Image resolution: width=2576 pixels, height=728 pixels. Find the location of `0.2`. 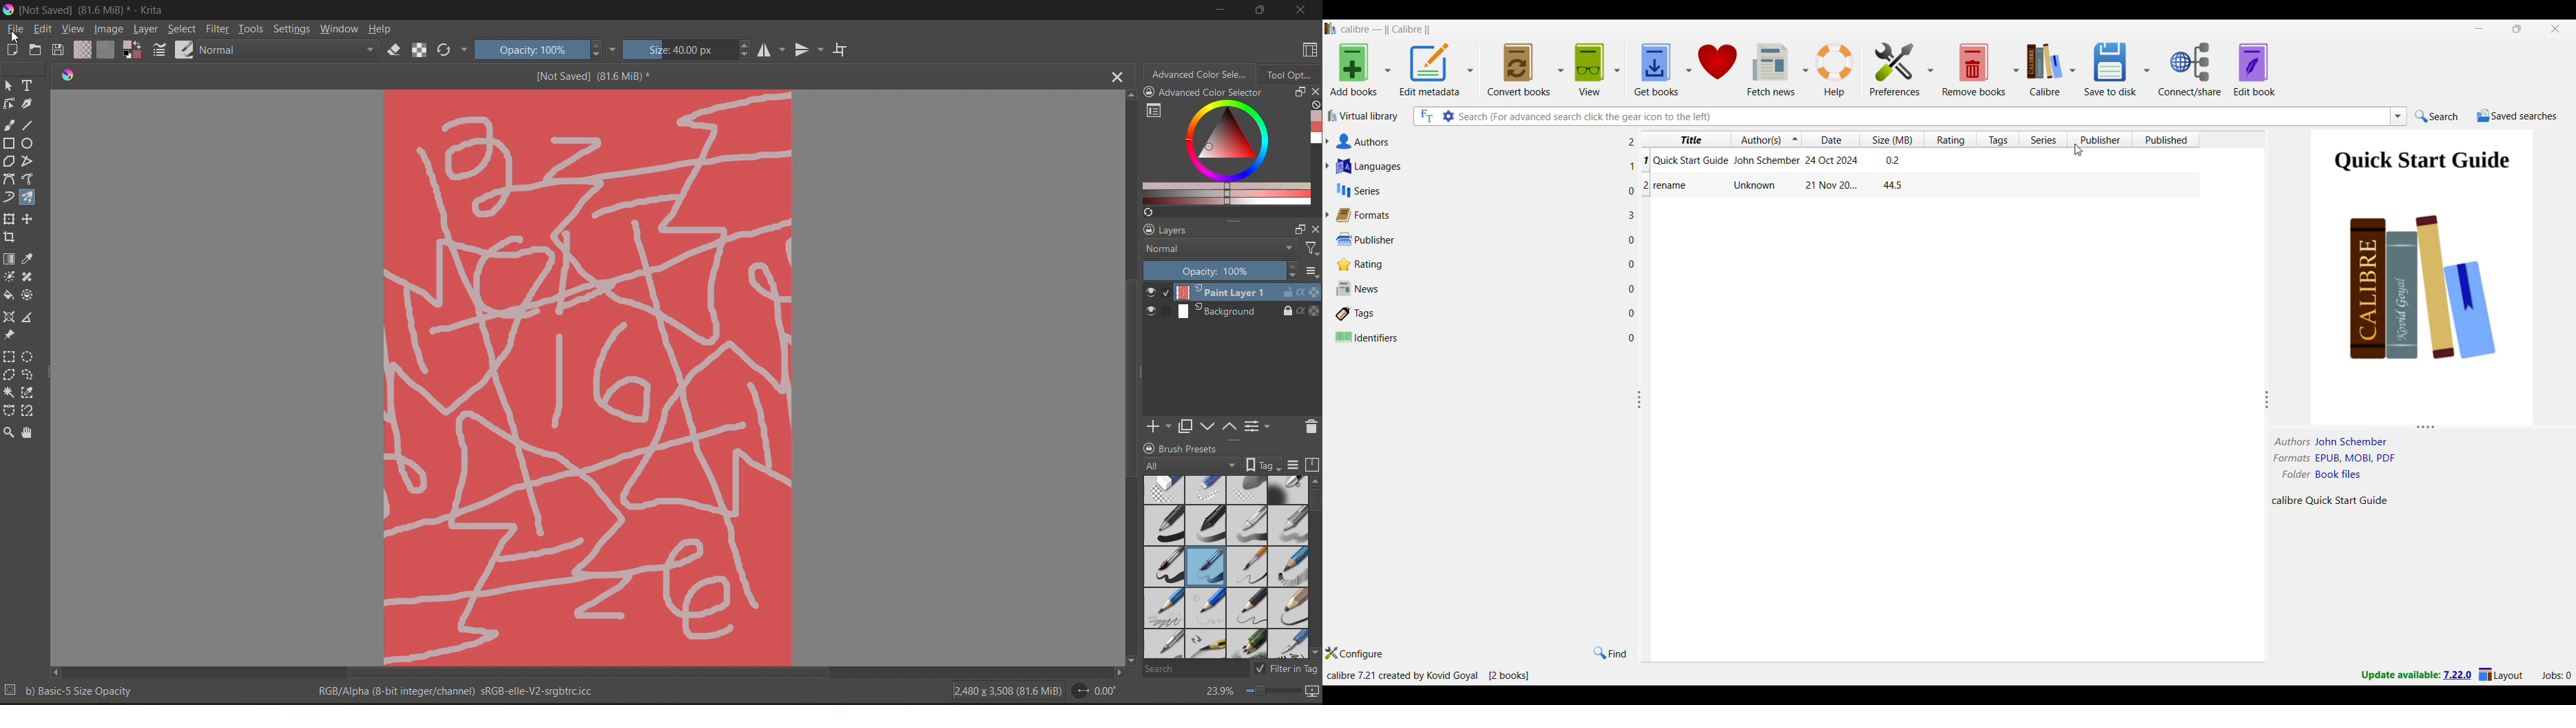

0.2 is located at coordinates (1891, 160).